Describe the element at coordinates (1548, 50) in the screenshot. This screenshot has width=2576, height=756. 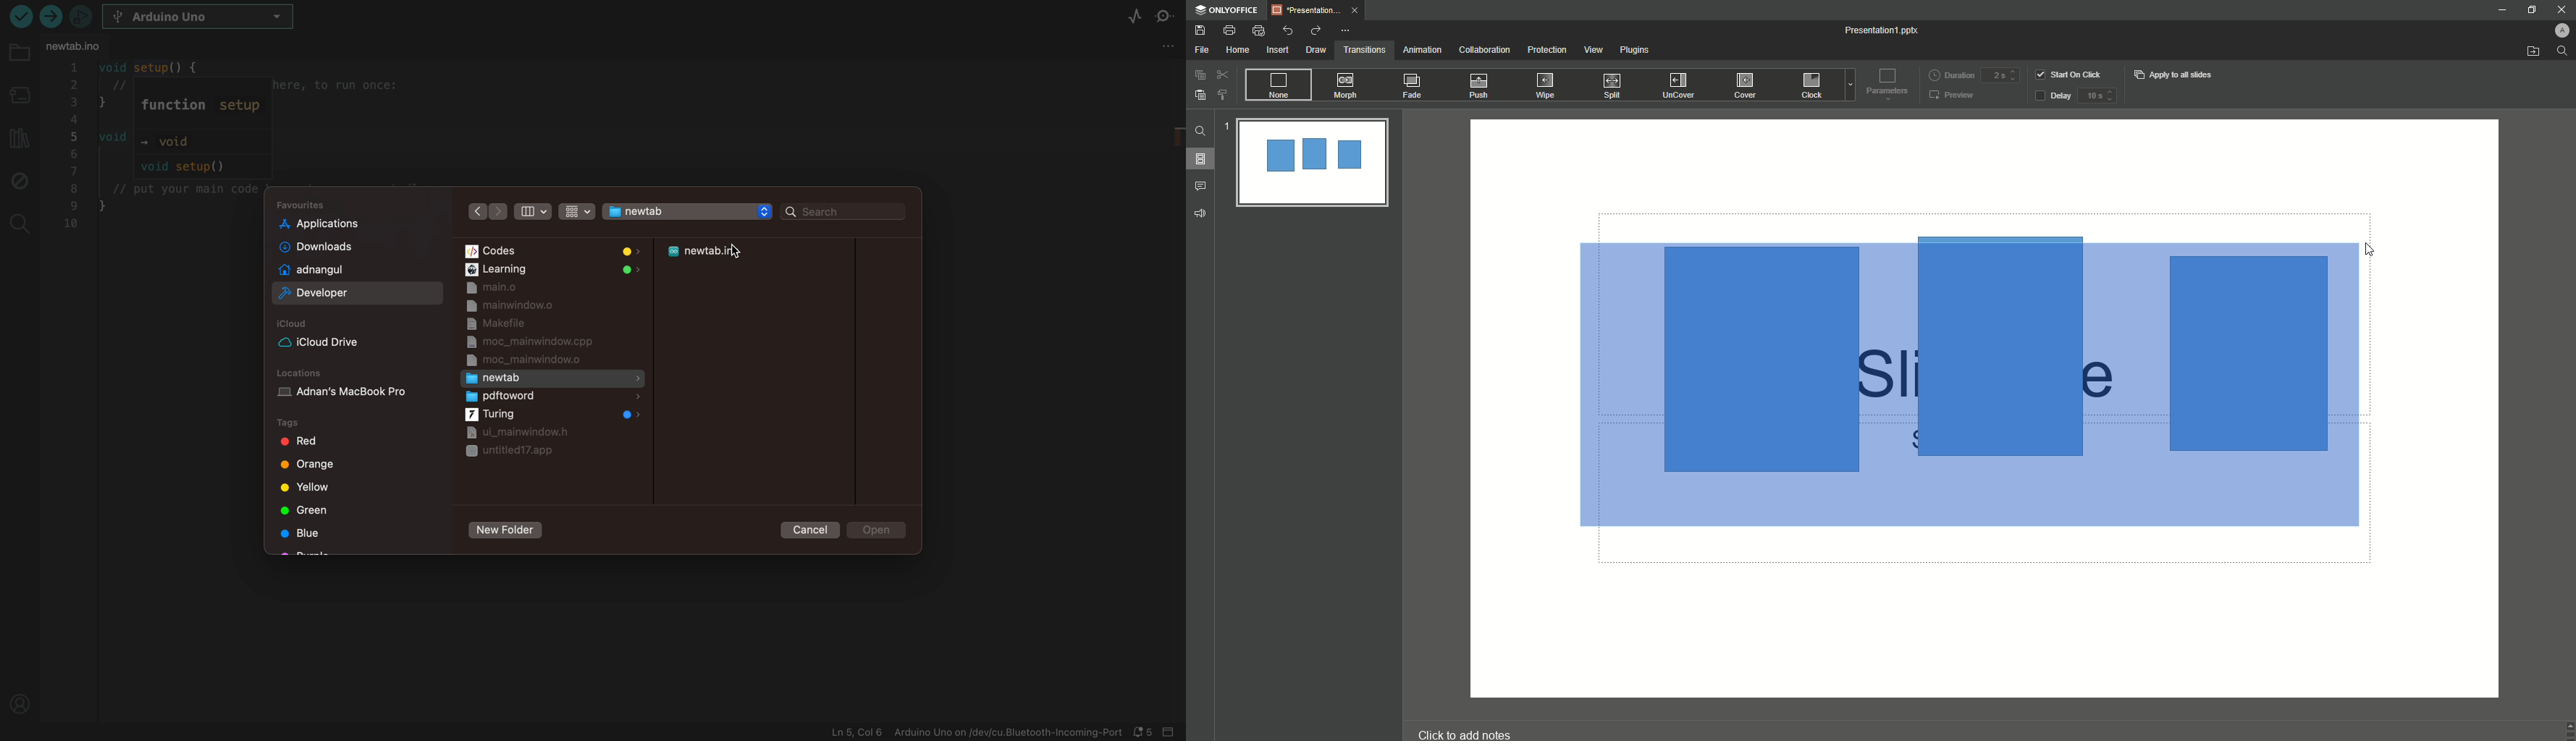
I see `Protection` at that location.